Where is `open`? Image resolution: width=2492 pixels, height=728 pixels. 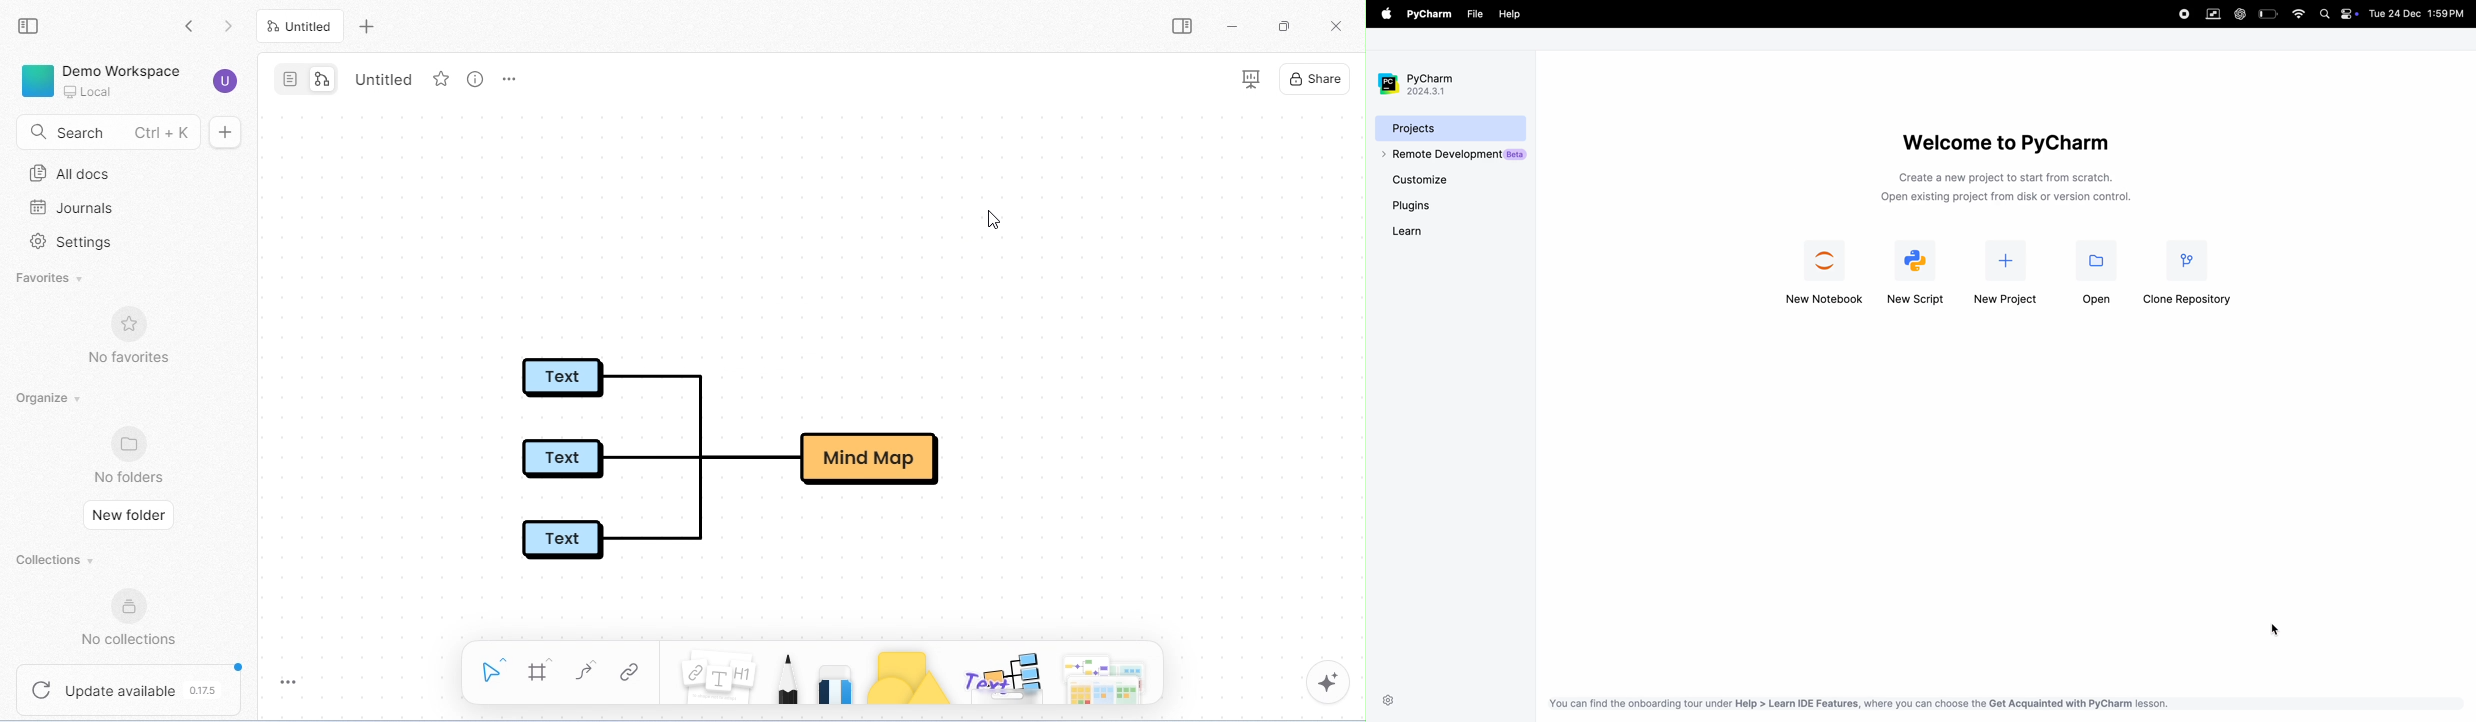 open is located at coordinates (2091, 272).